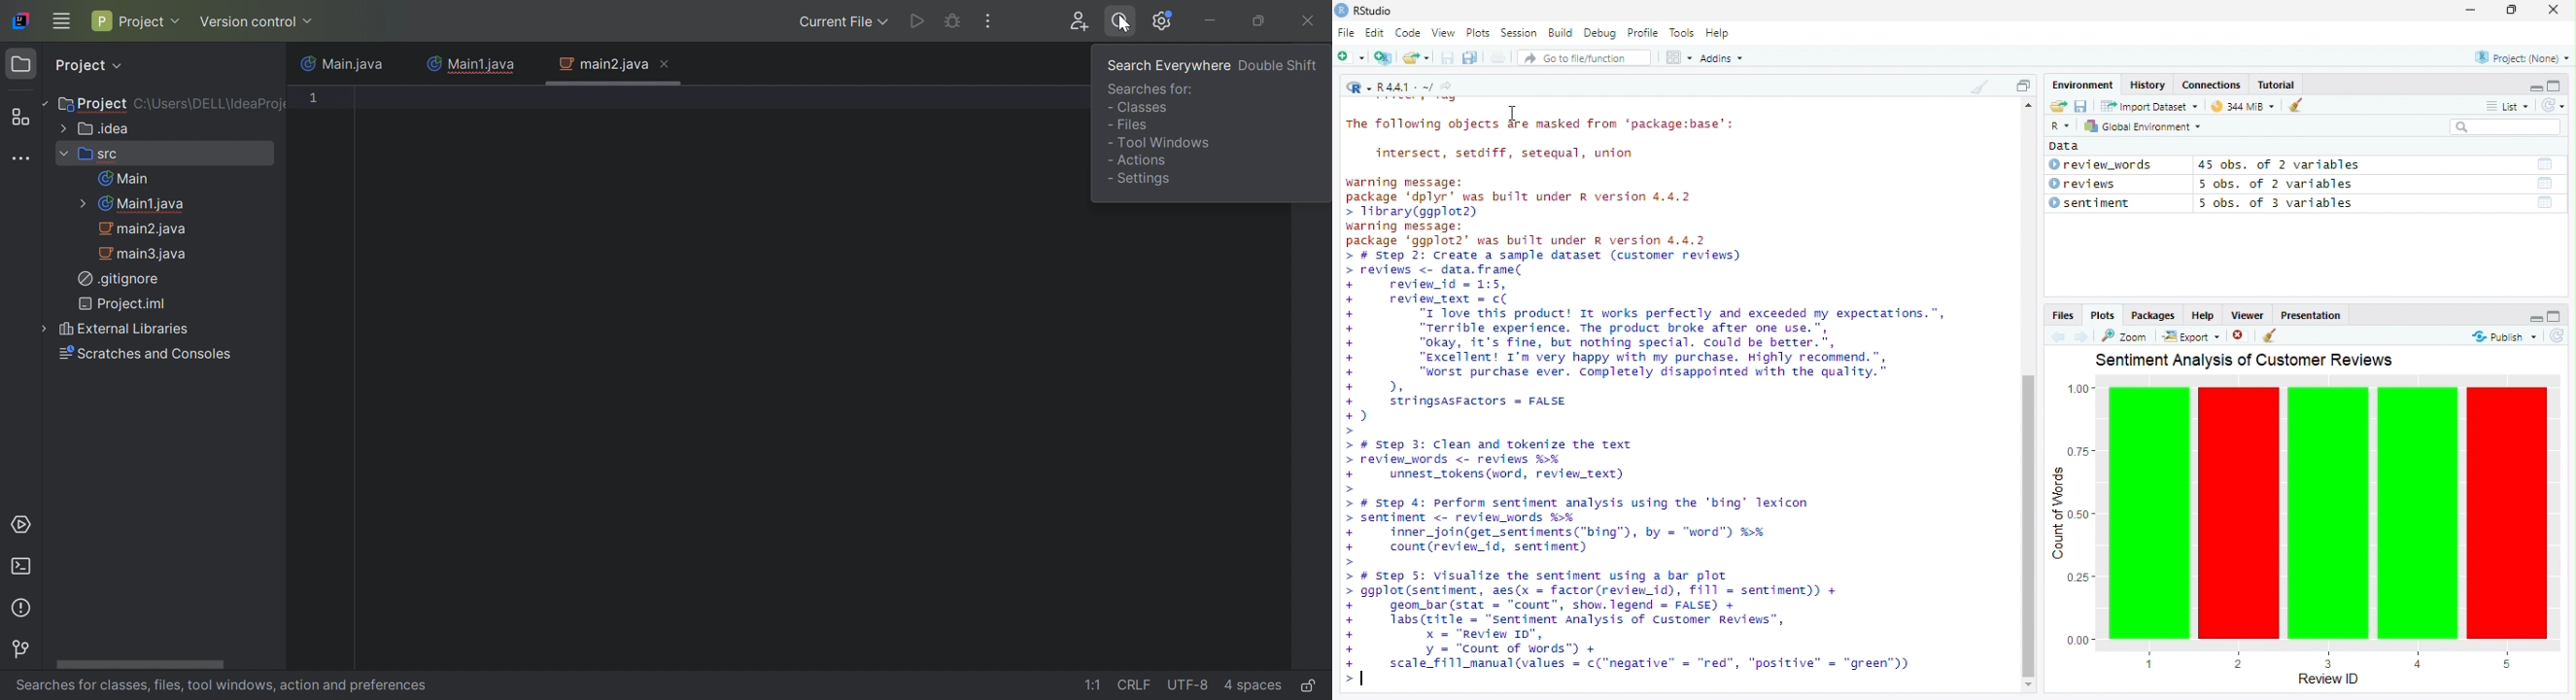  I want to click on Connections, so click(2212, 84).